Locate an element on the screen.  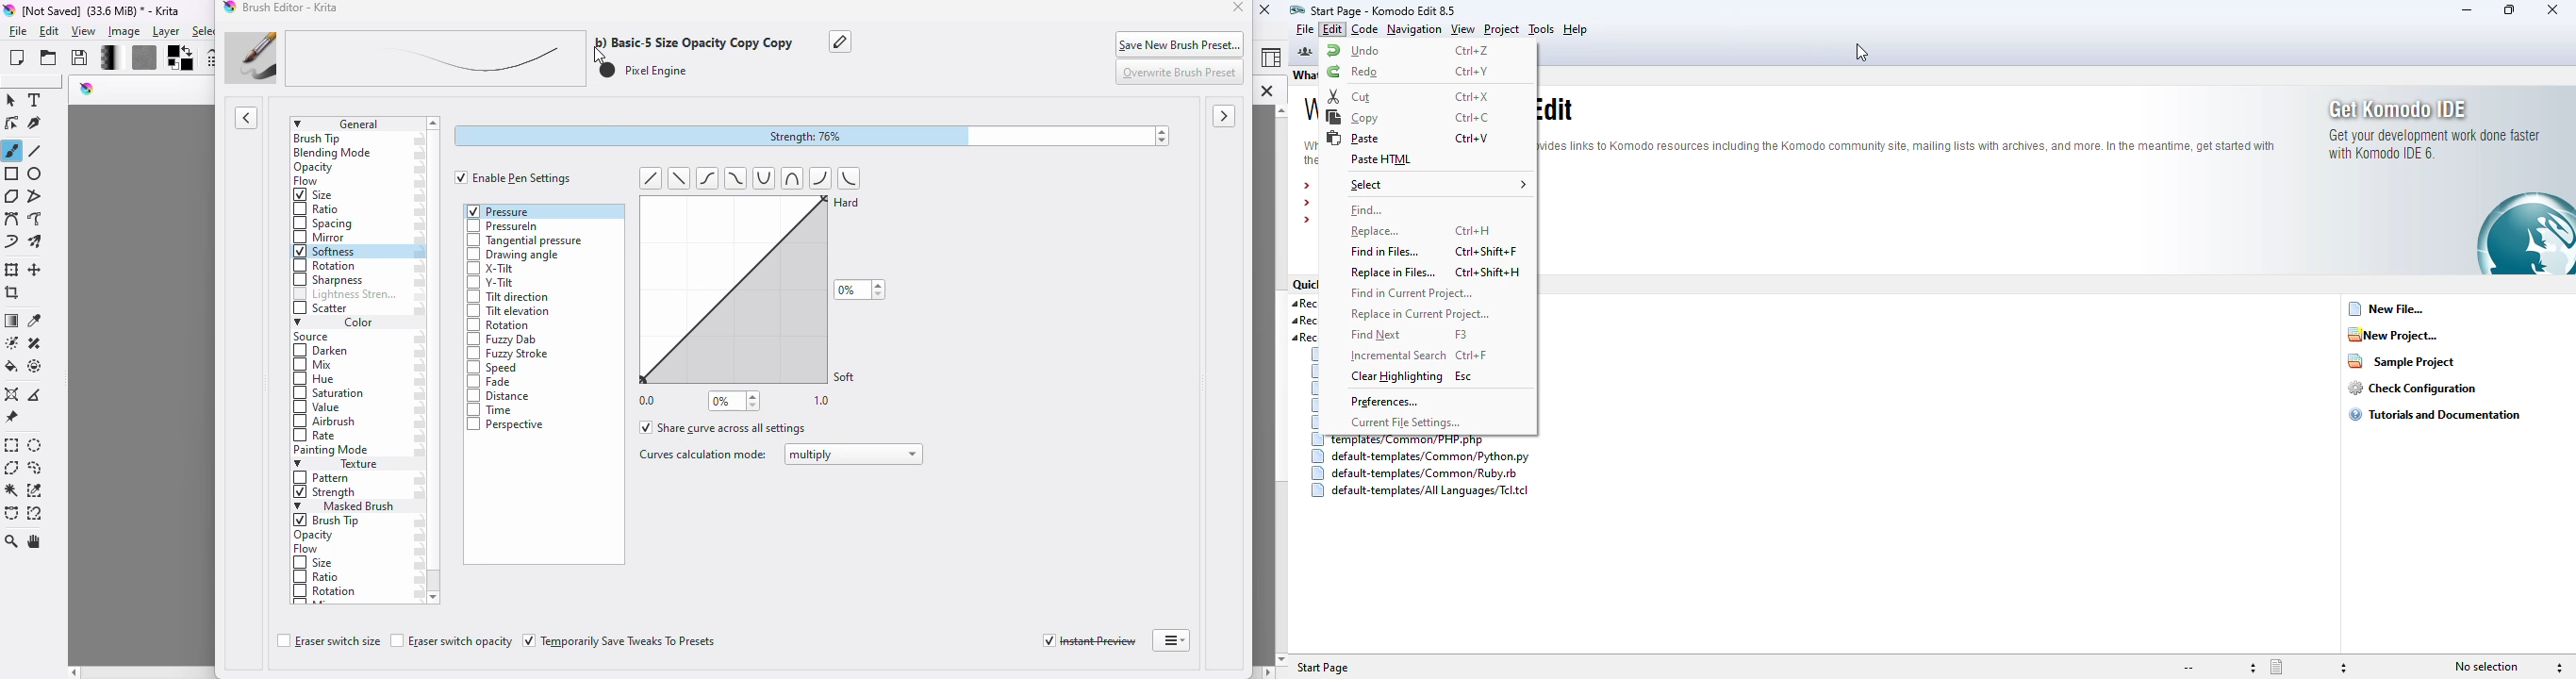
select shapes tool is located at coordinates (11, 100).